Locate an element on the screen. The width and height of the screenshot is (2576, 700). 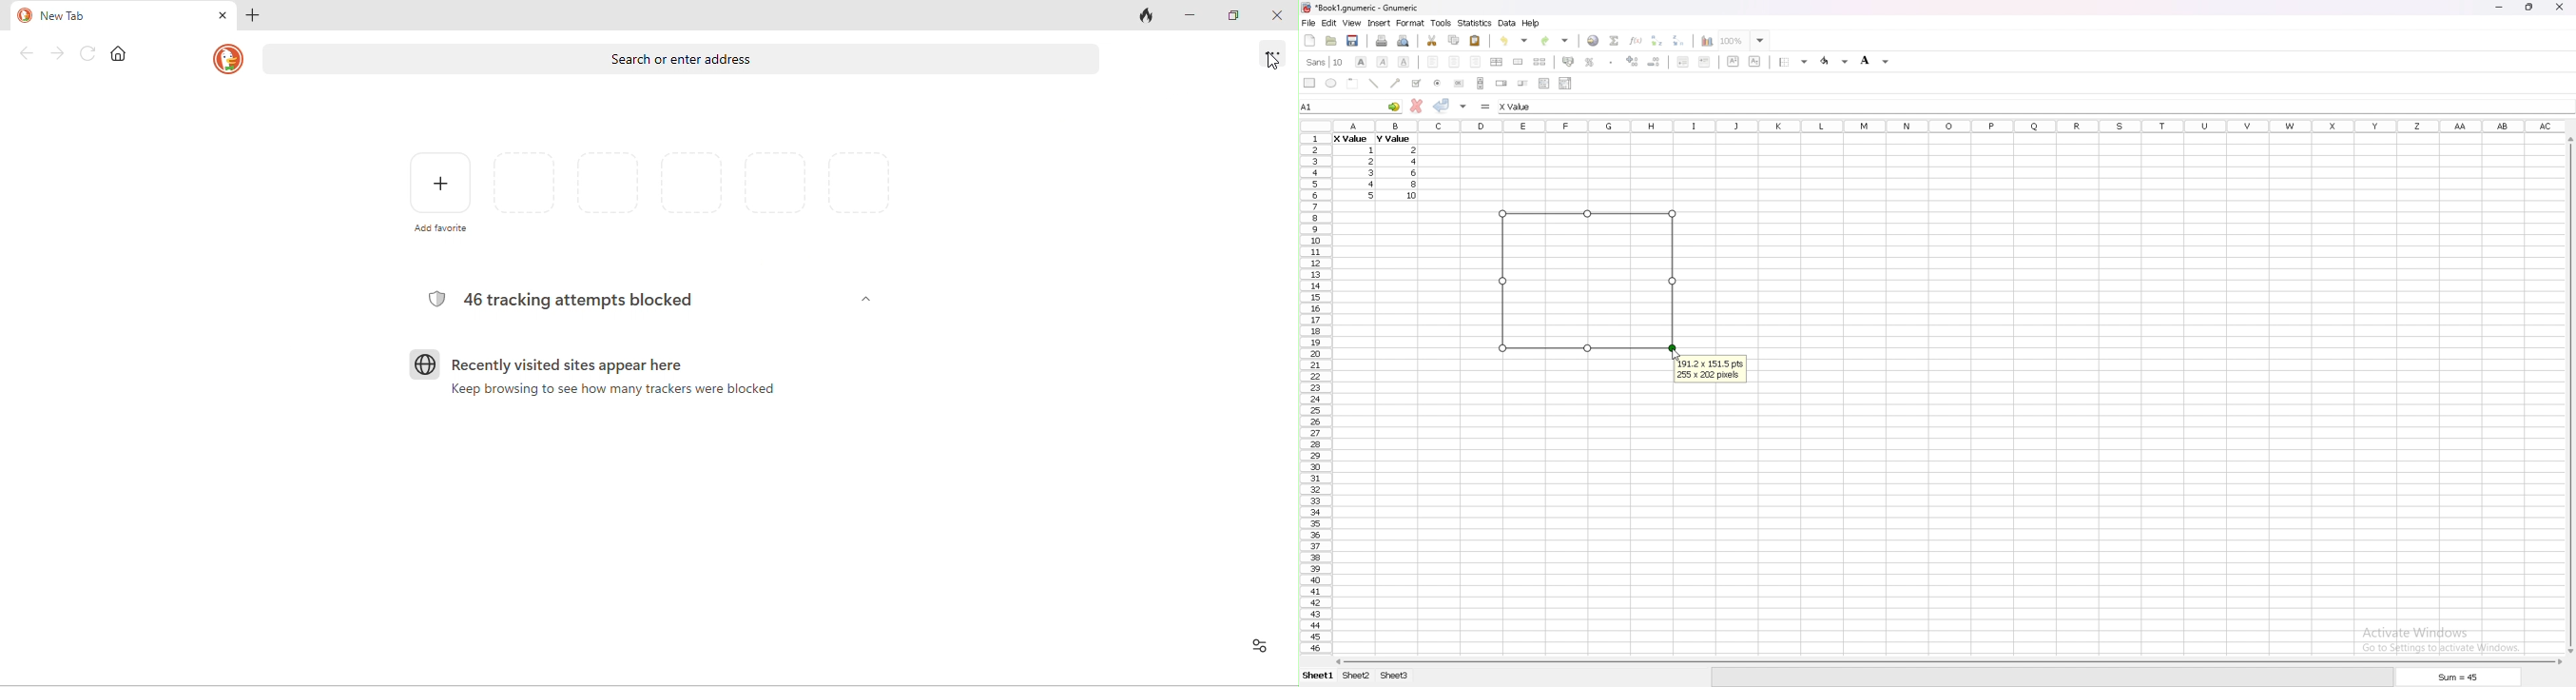
paste is located at coordinates (1476, 40).